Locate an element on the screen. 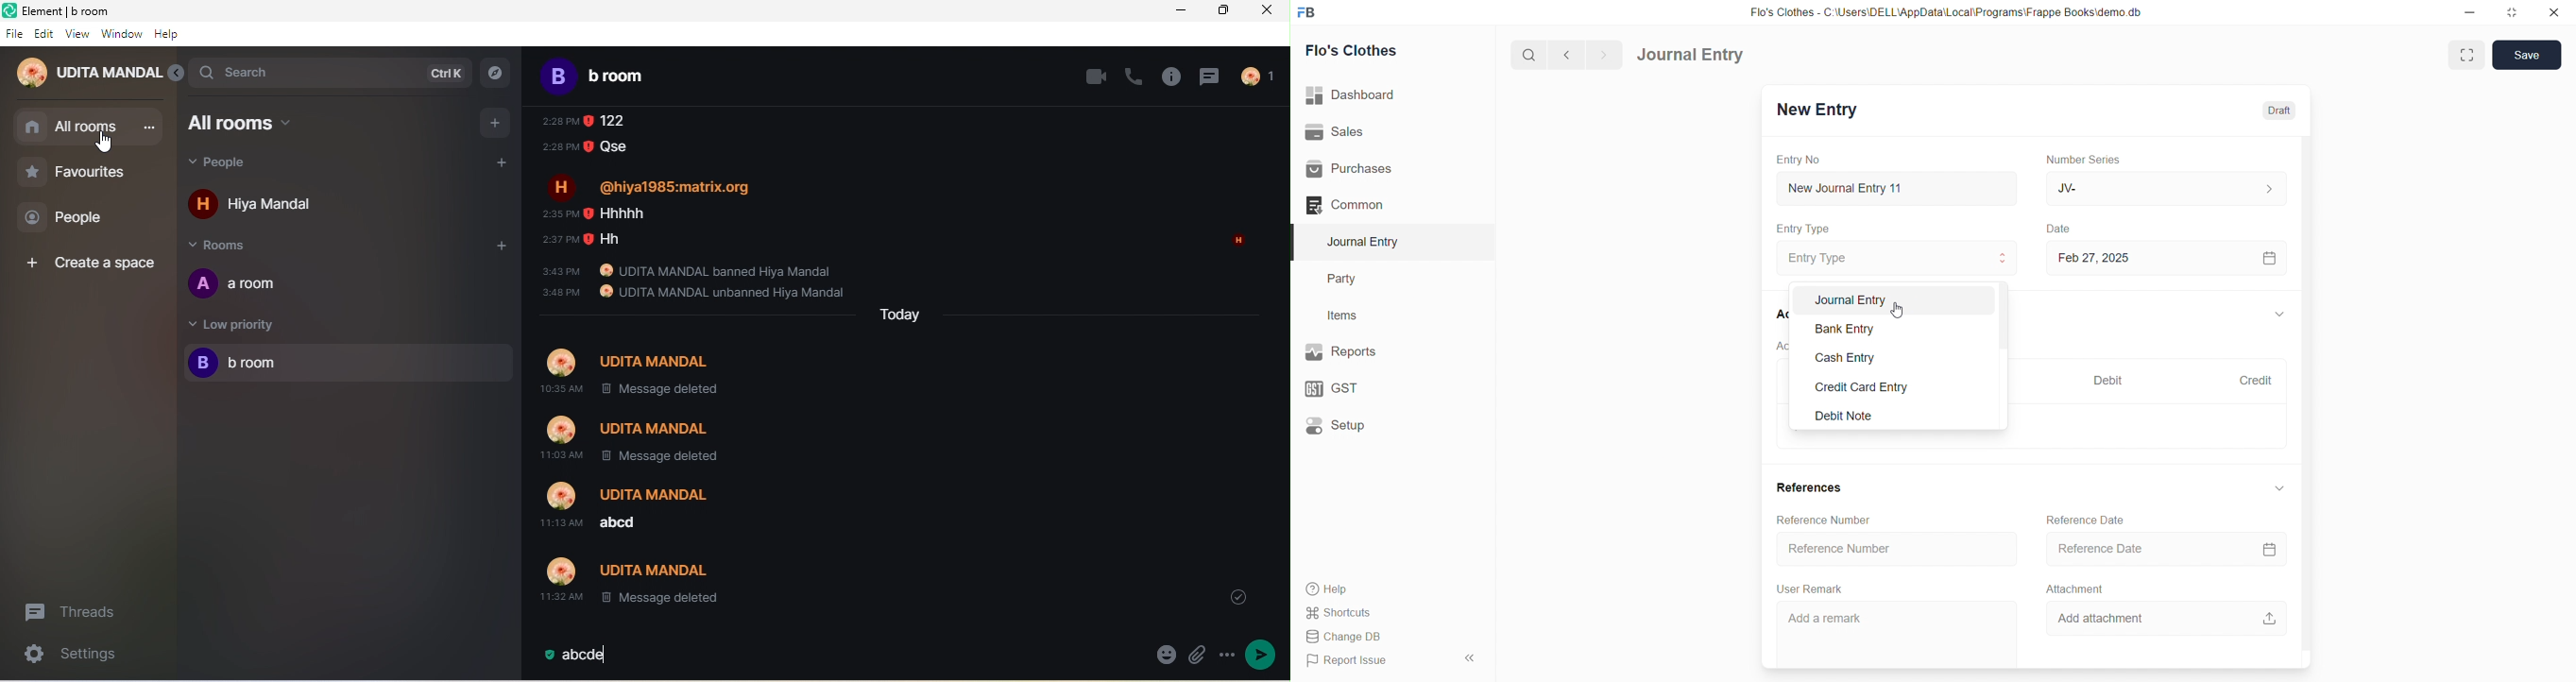 The image size is (2576, 700). b room is located at coordinates (612, 78).